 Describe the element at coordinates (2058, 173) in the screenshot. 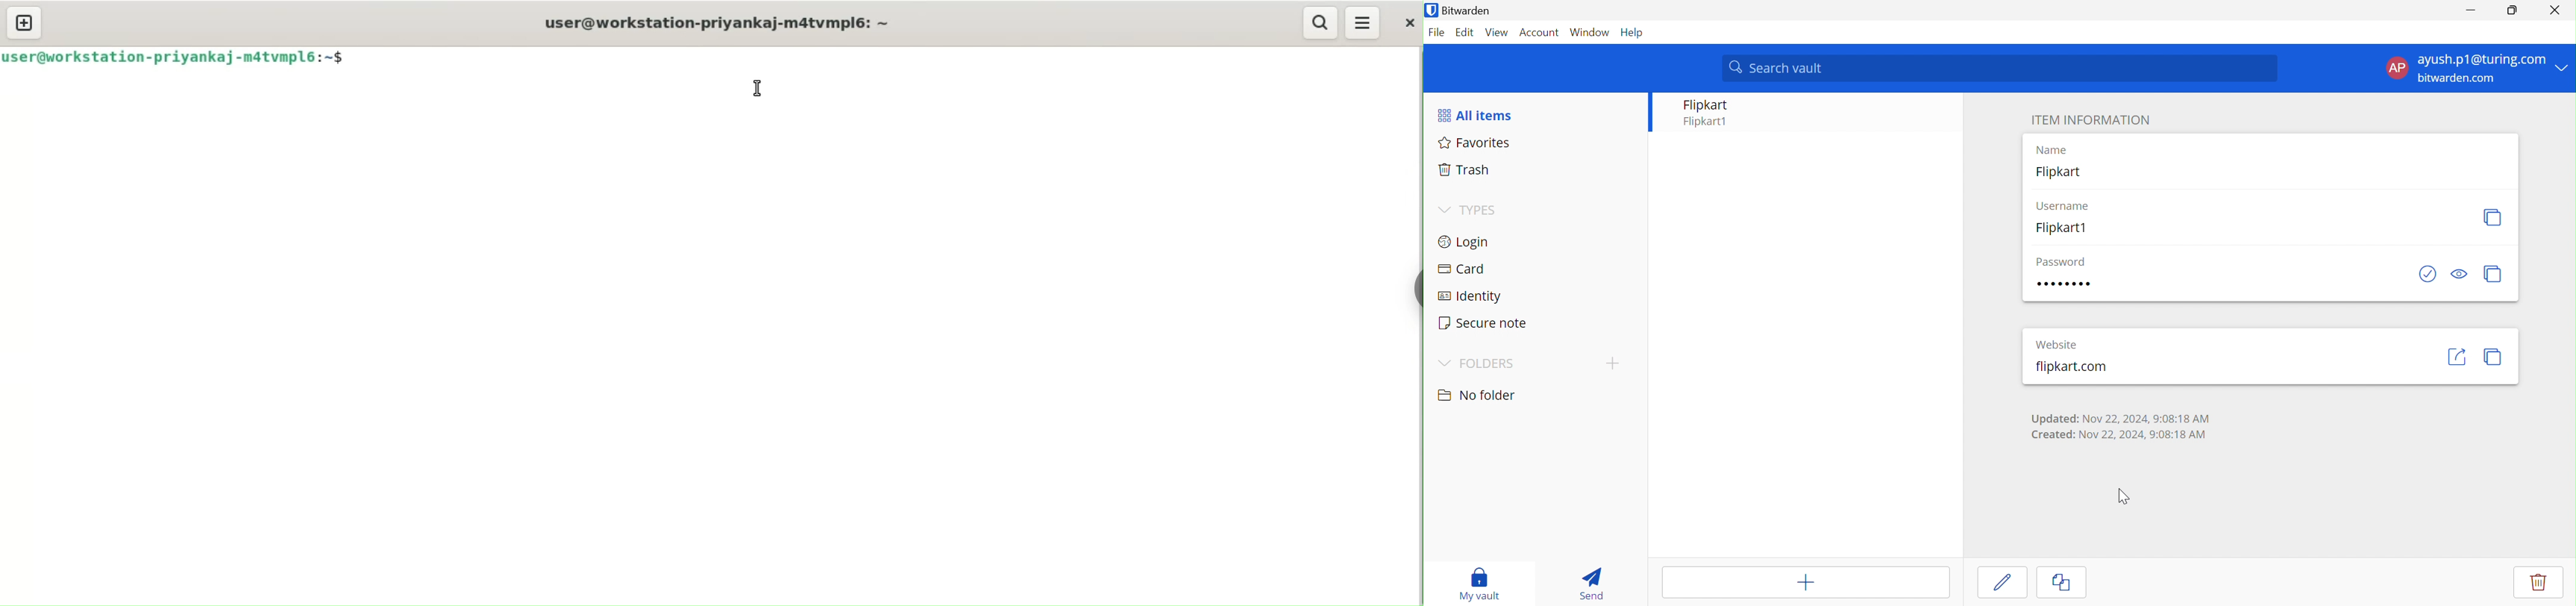

I see `Flipkart` at that location.